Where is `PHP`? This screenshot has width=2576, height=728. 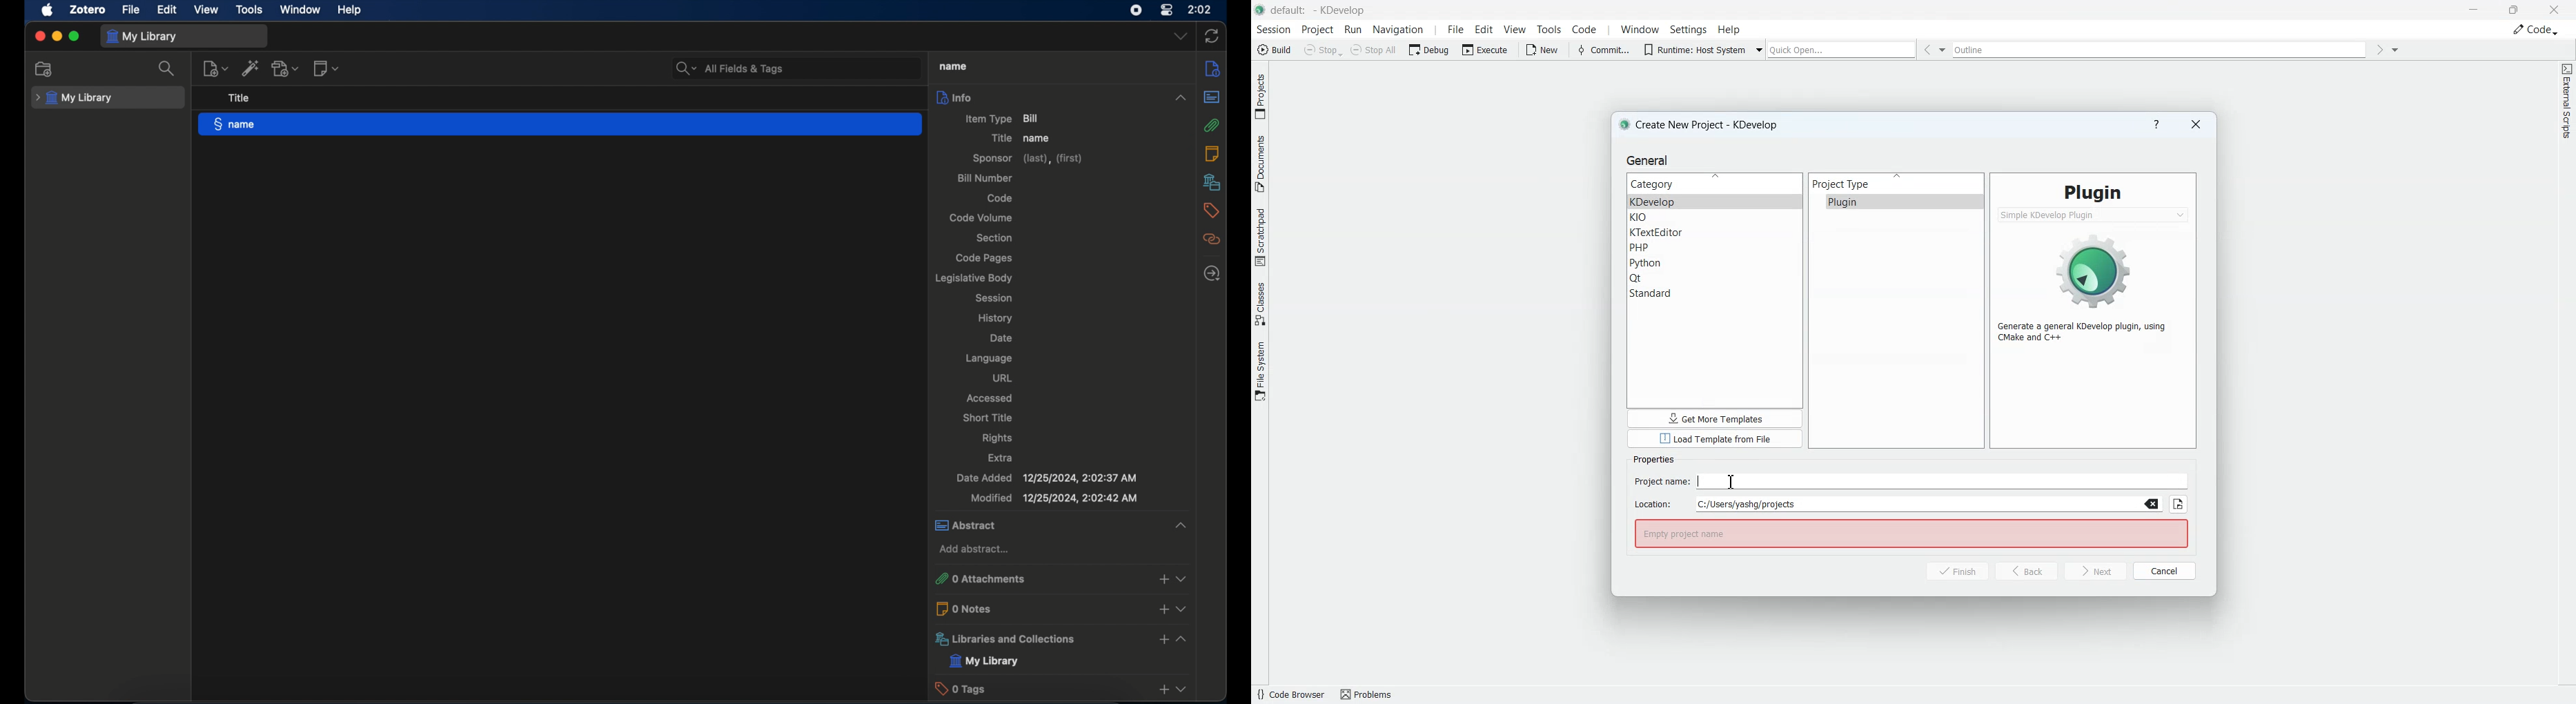
PHP is located at coordinates (1715, 248).